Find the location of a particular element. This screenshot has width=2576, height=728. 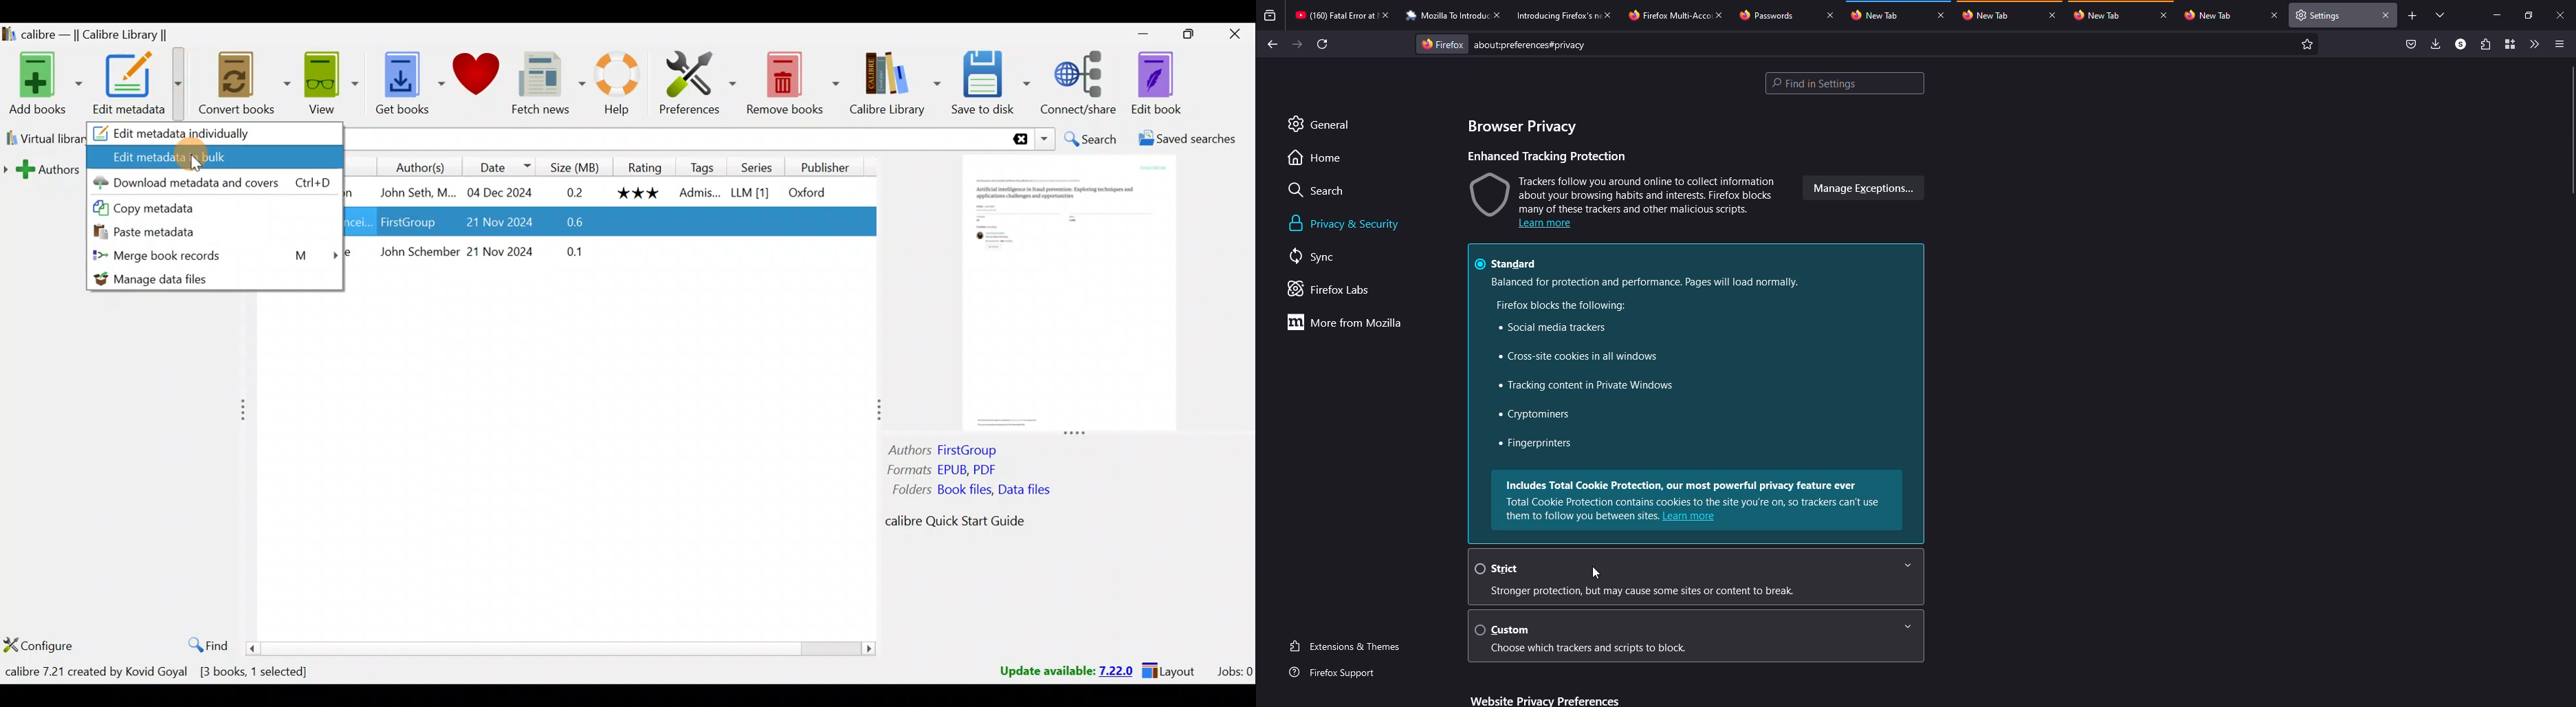

forward is located at coordinates (1297, 44).